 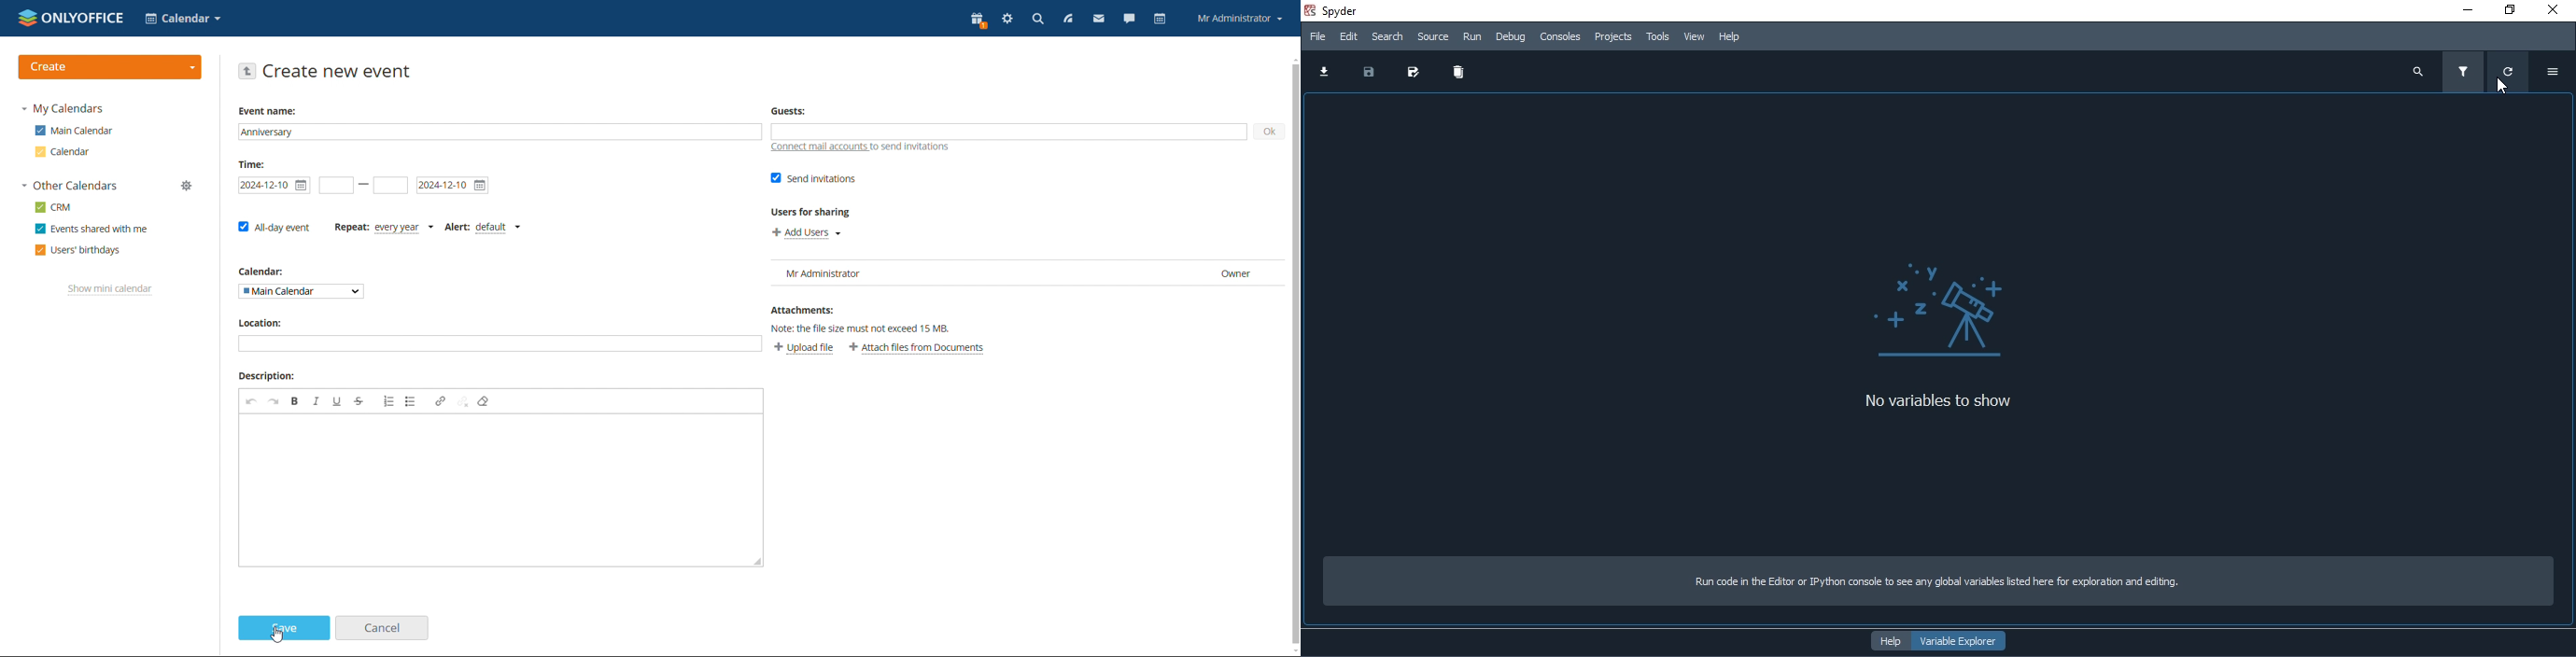 I want to click on Event name:, so click(x=266, y=110).